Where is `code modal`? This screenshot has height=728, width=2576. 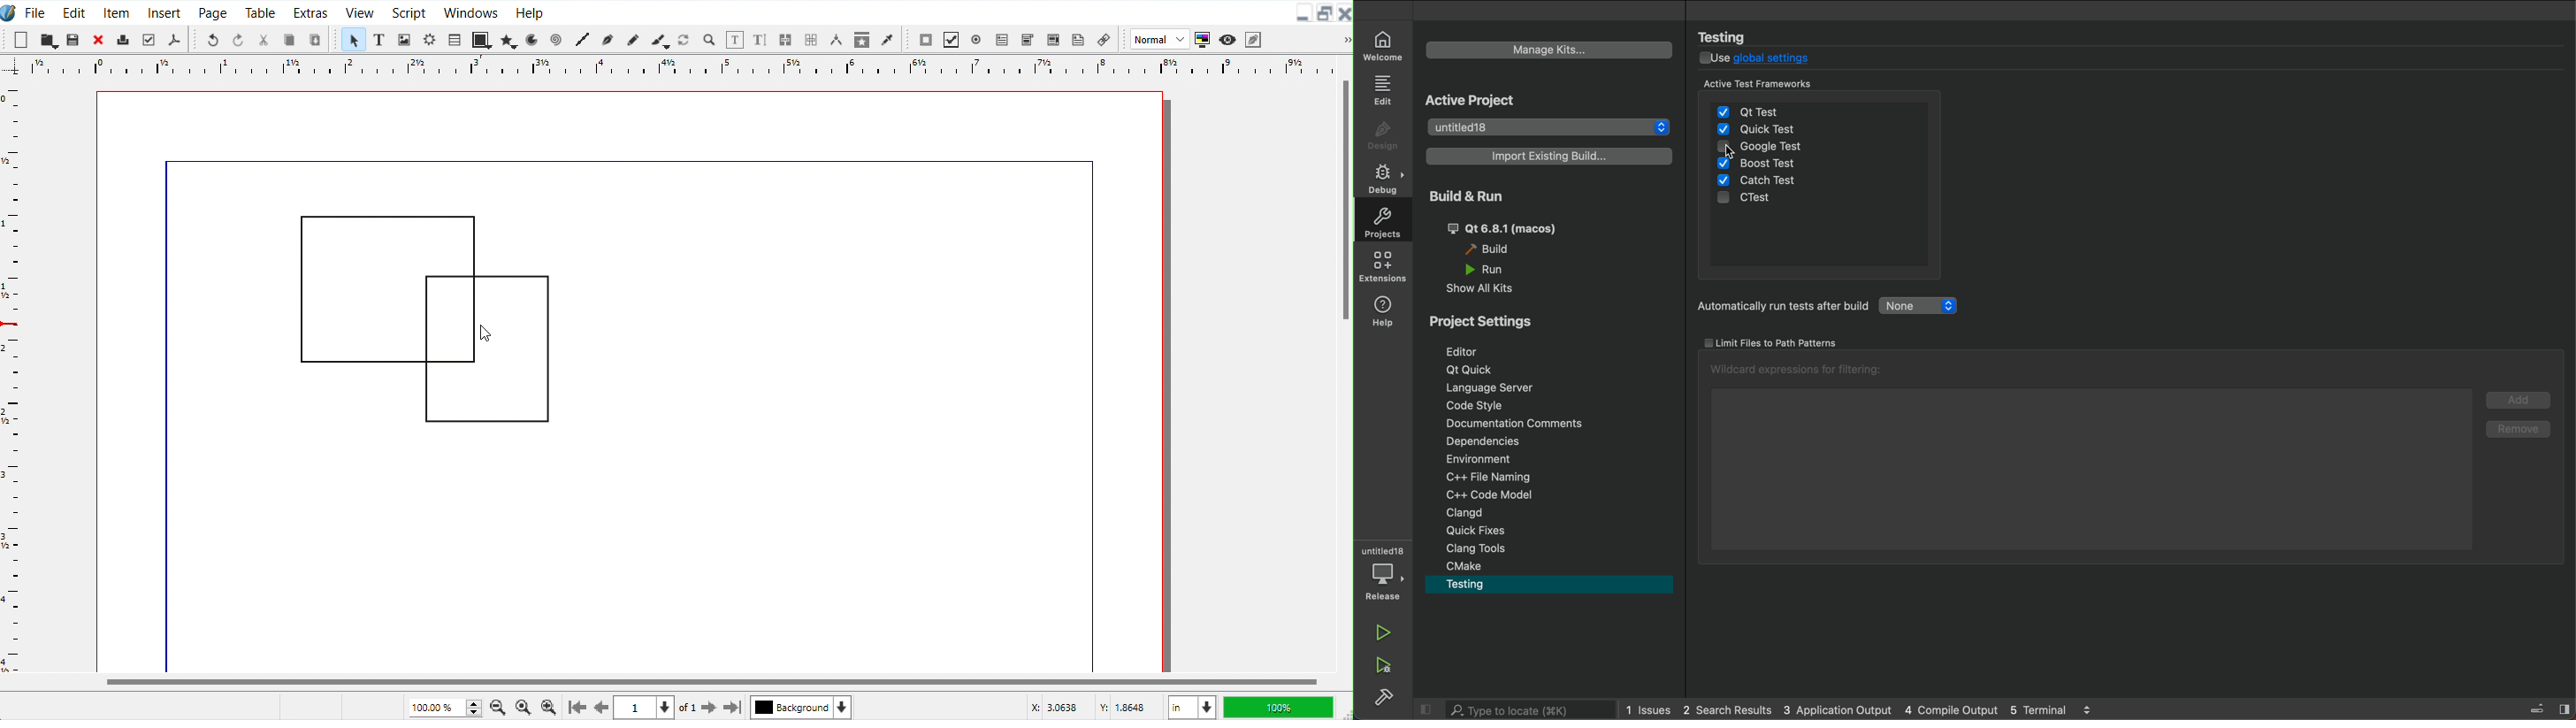
code modal is located at coordinates (1553, 496).